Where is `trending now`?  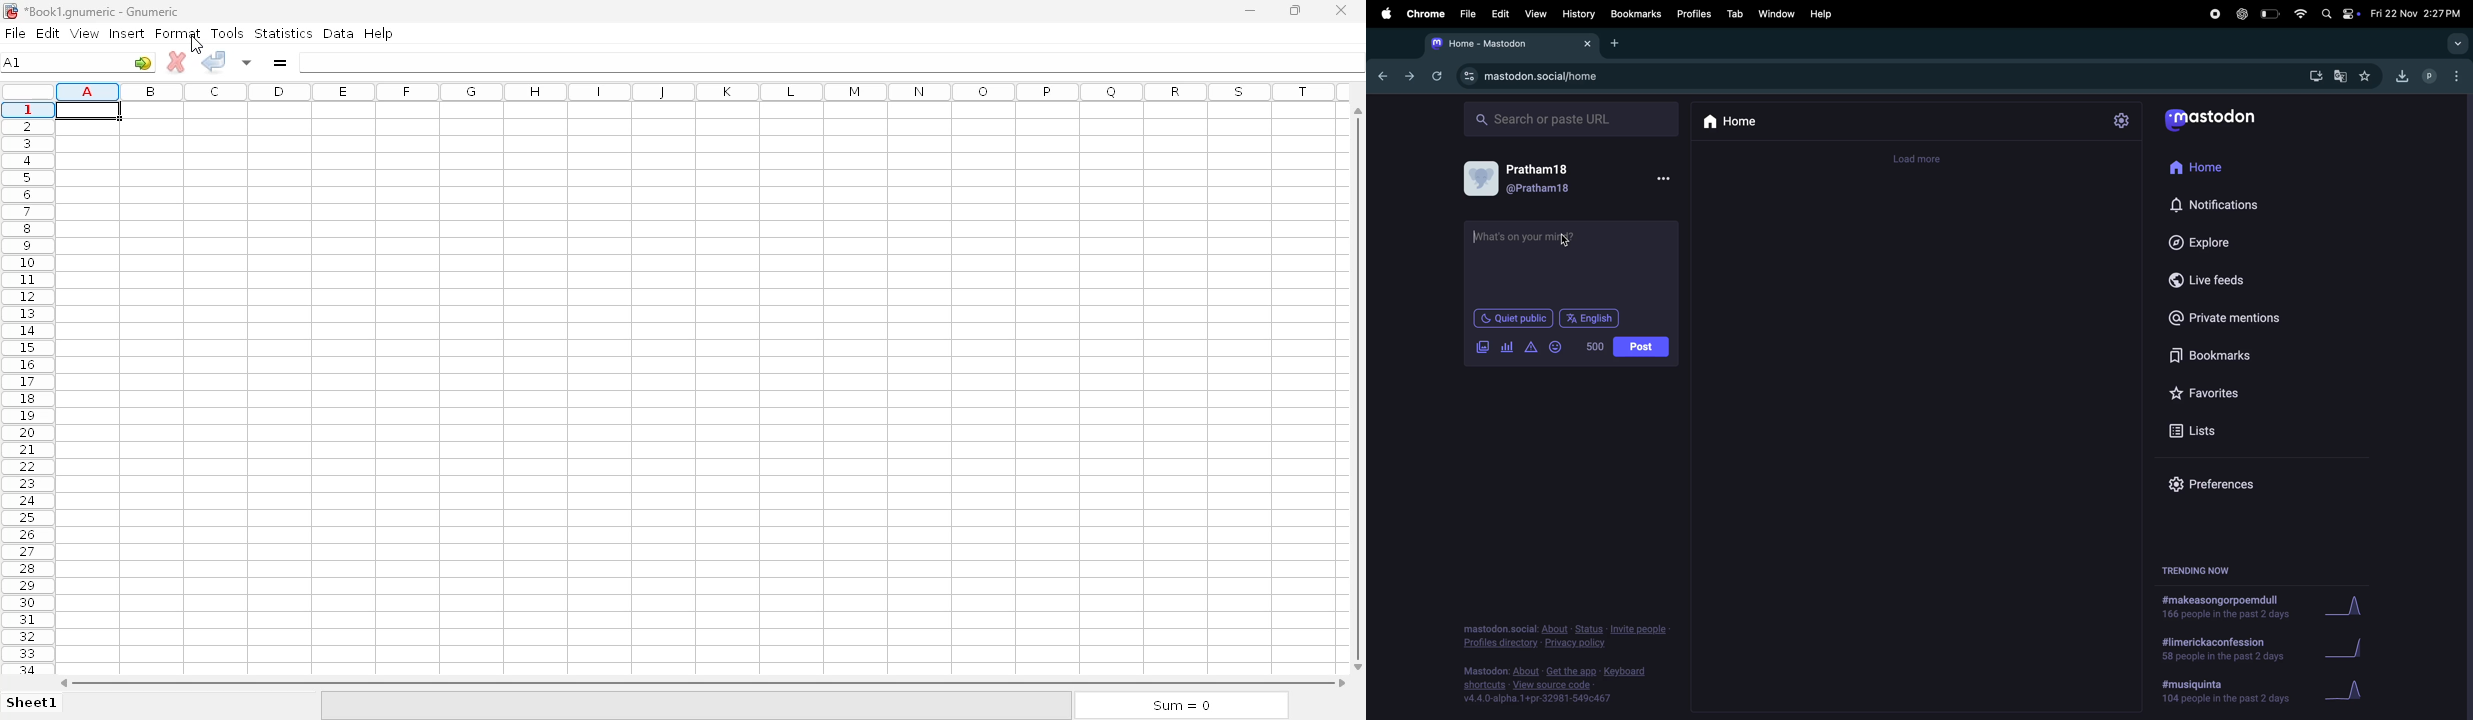 trending now is located at coordinates (2206, 568).